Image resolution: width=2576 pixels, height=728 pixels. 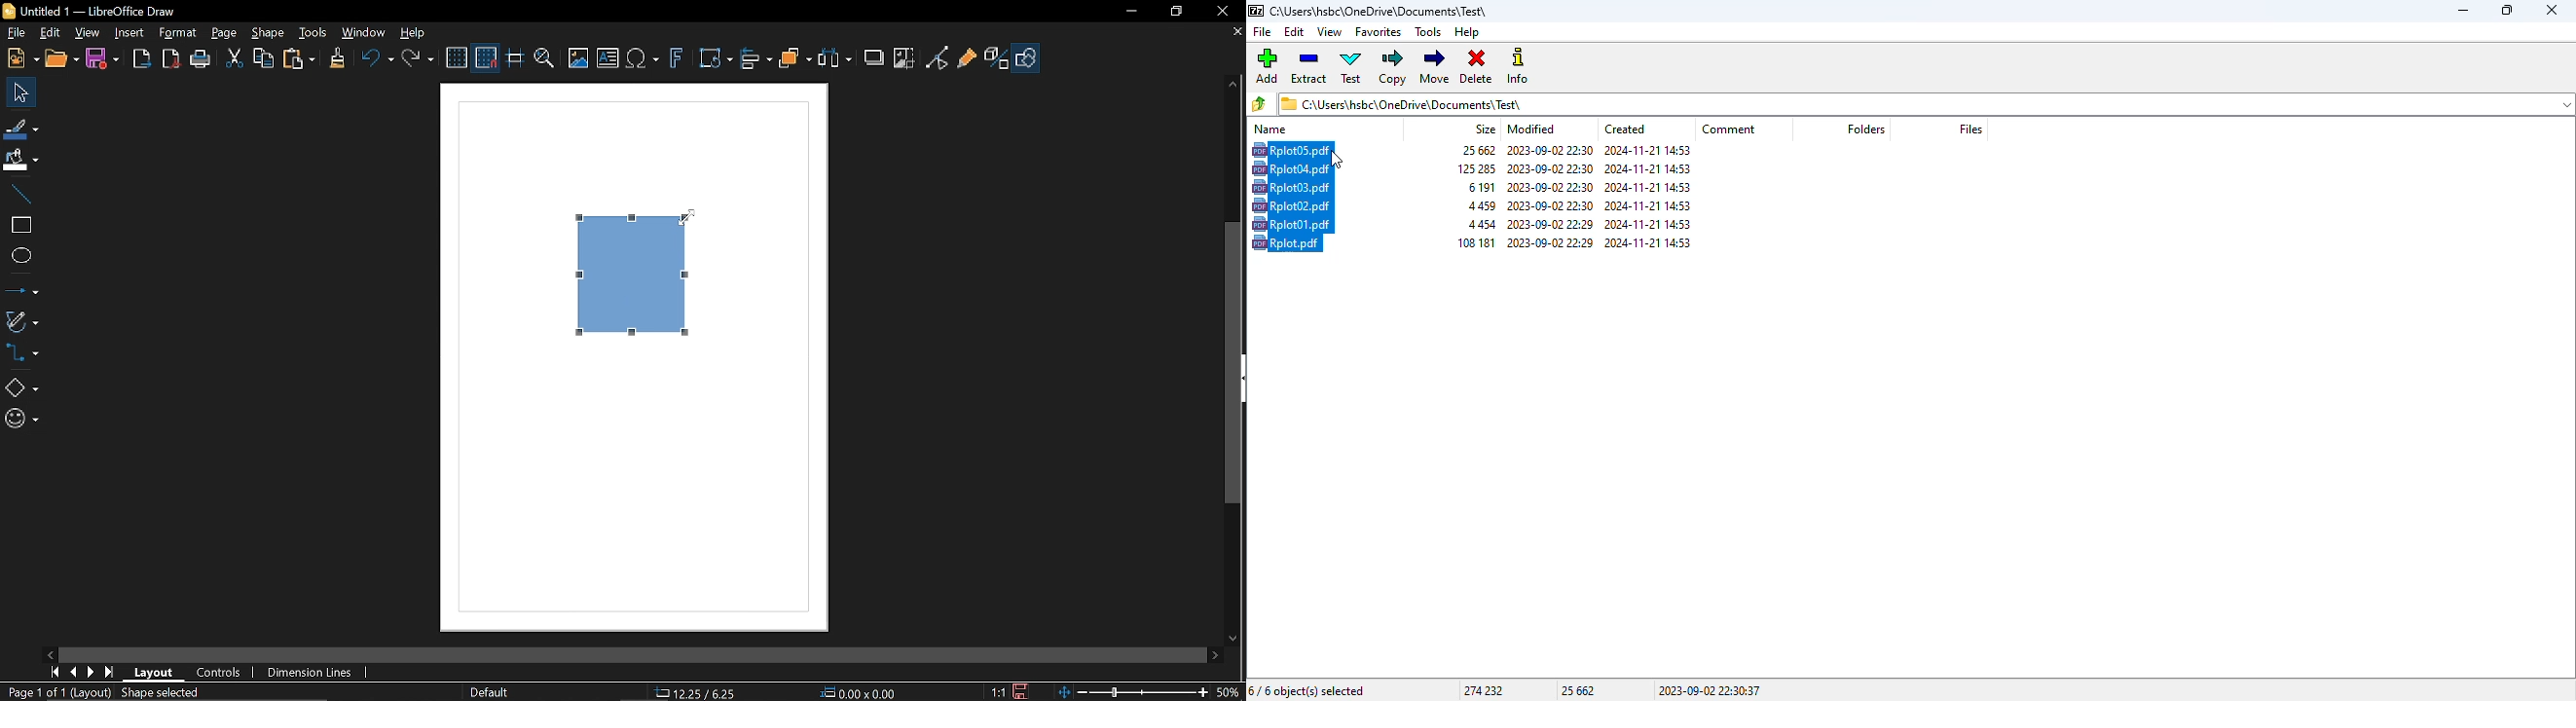 What do you see at coordinates (1224, 11) in the screenshot?
I see `Close` at bounding box center [1224, 11].